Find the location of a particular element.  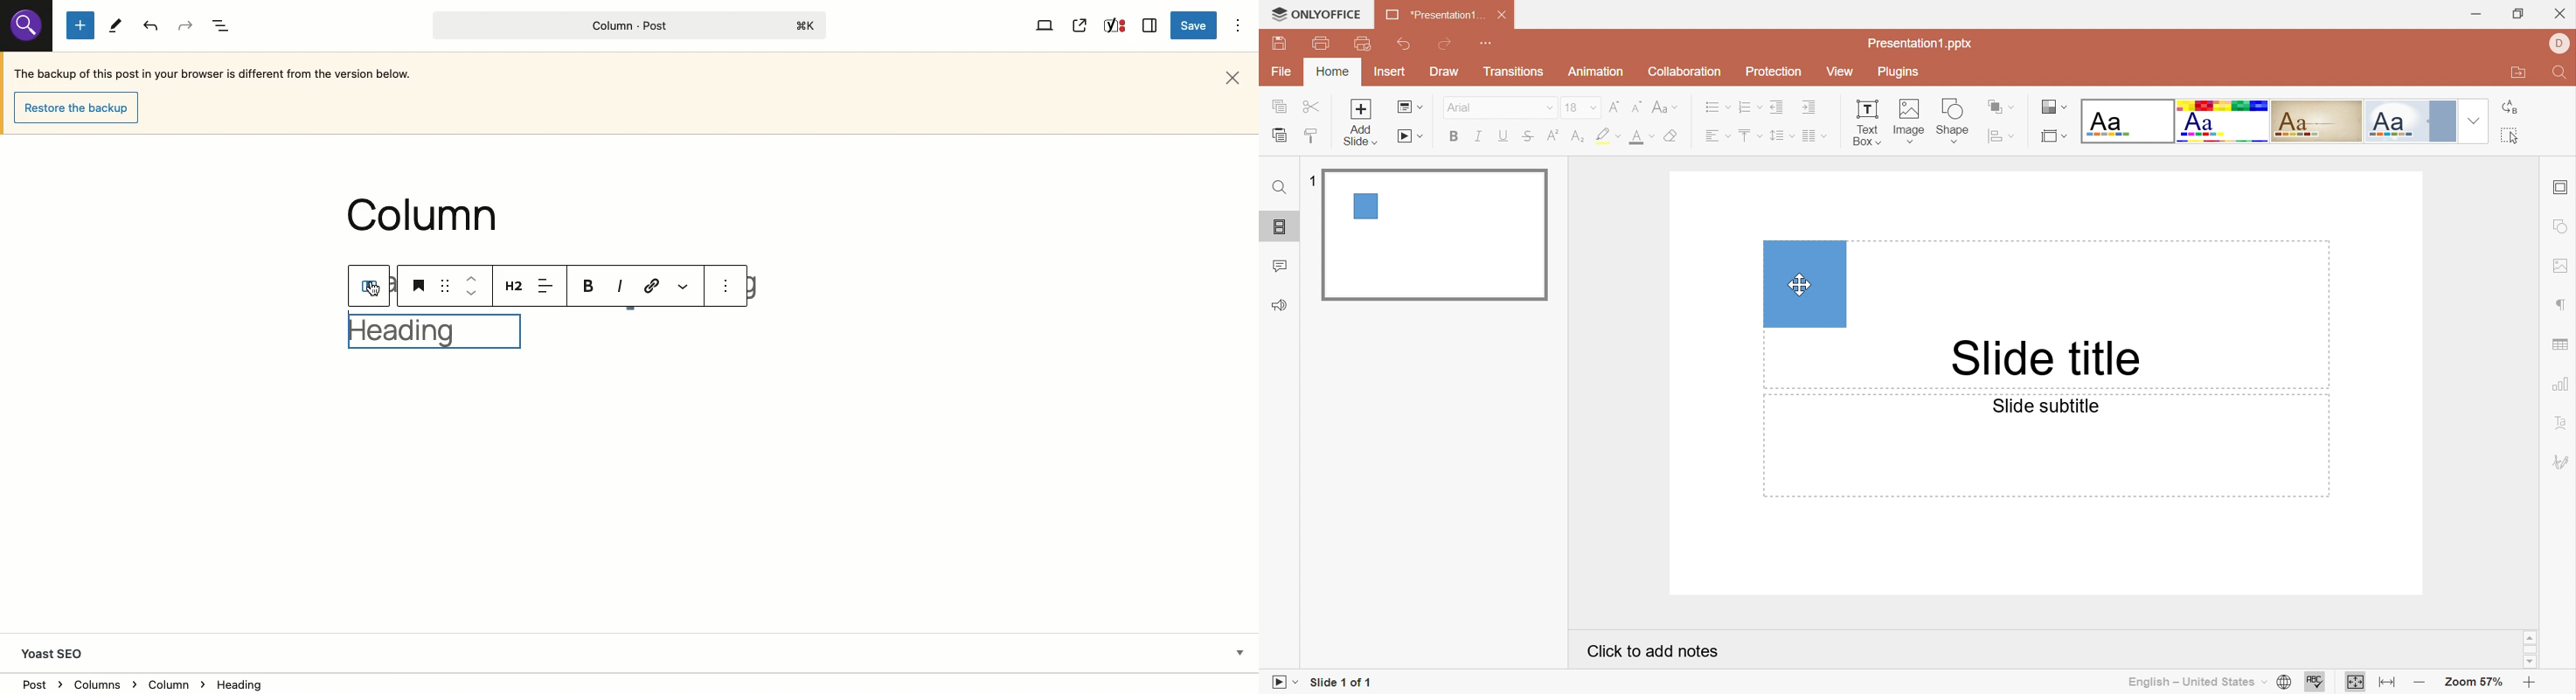

Slide settings is located at coordinates (2561, 185).